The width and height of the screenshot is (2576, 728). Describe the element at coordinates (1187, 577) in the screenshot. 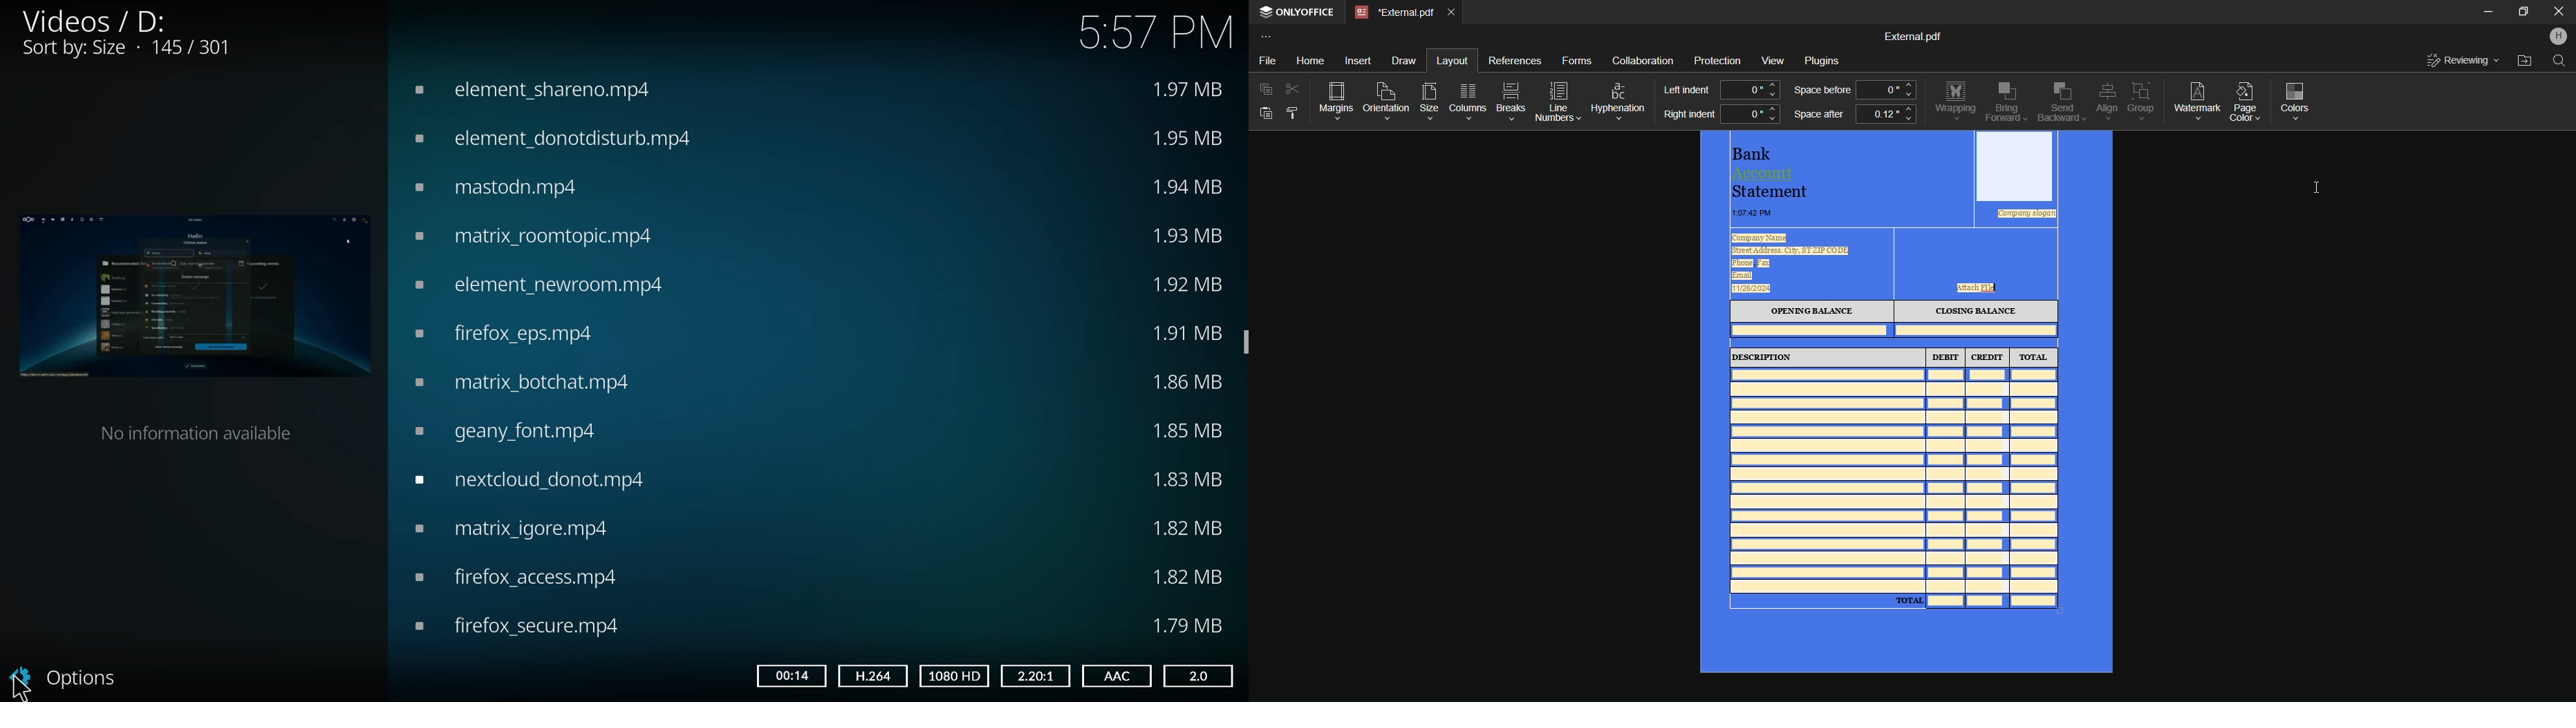

I see `size` at that location.